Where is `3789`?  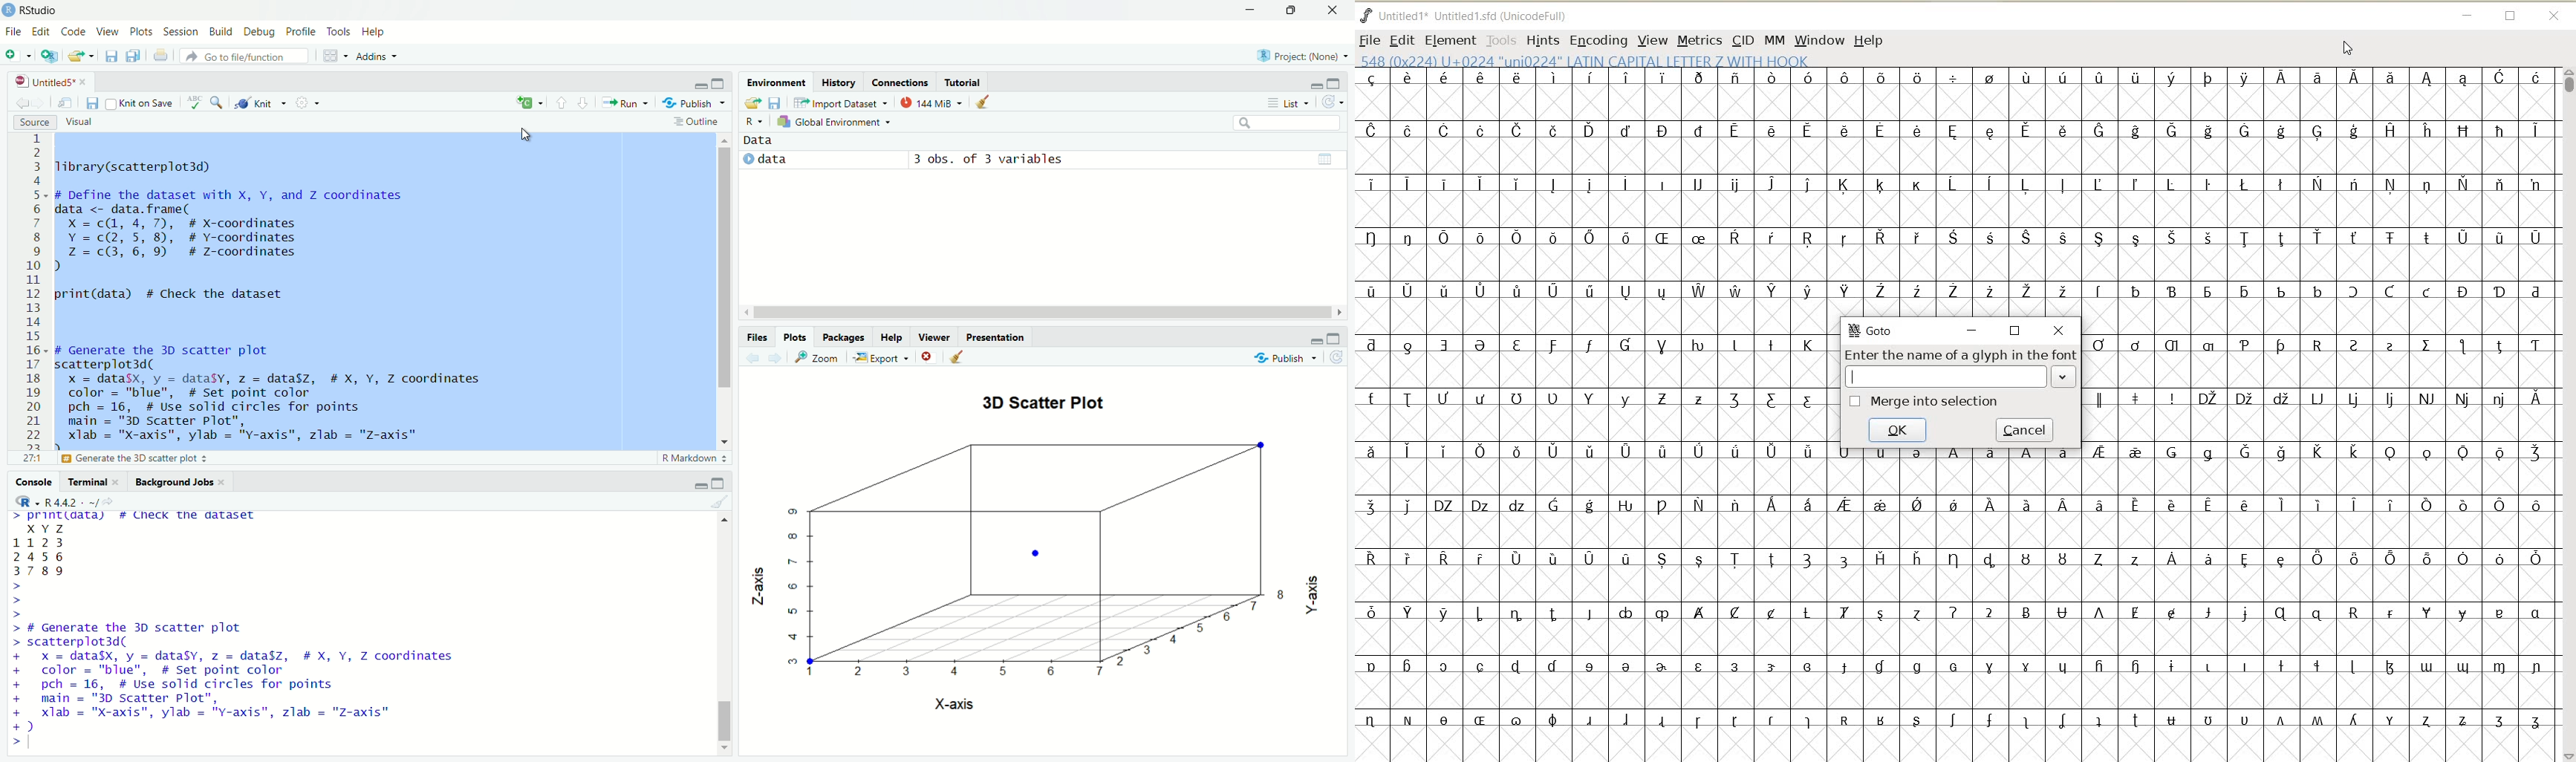 3789 is located at coordinates (41, 573).